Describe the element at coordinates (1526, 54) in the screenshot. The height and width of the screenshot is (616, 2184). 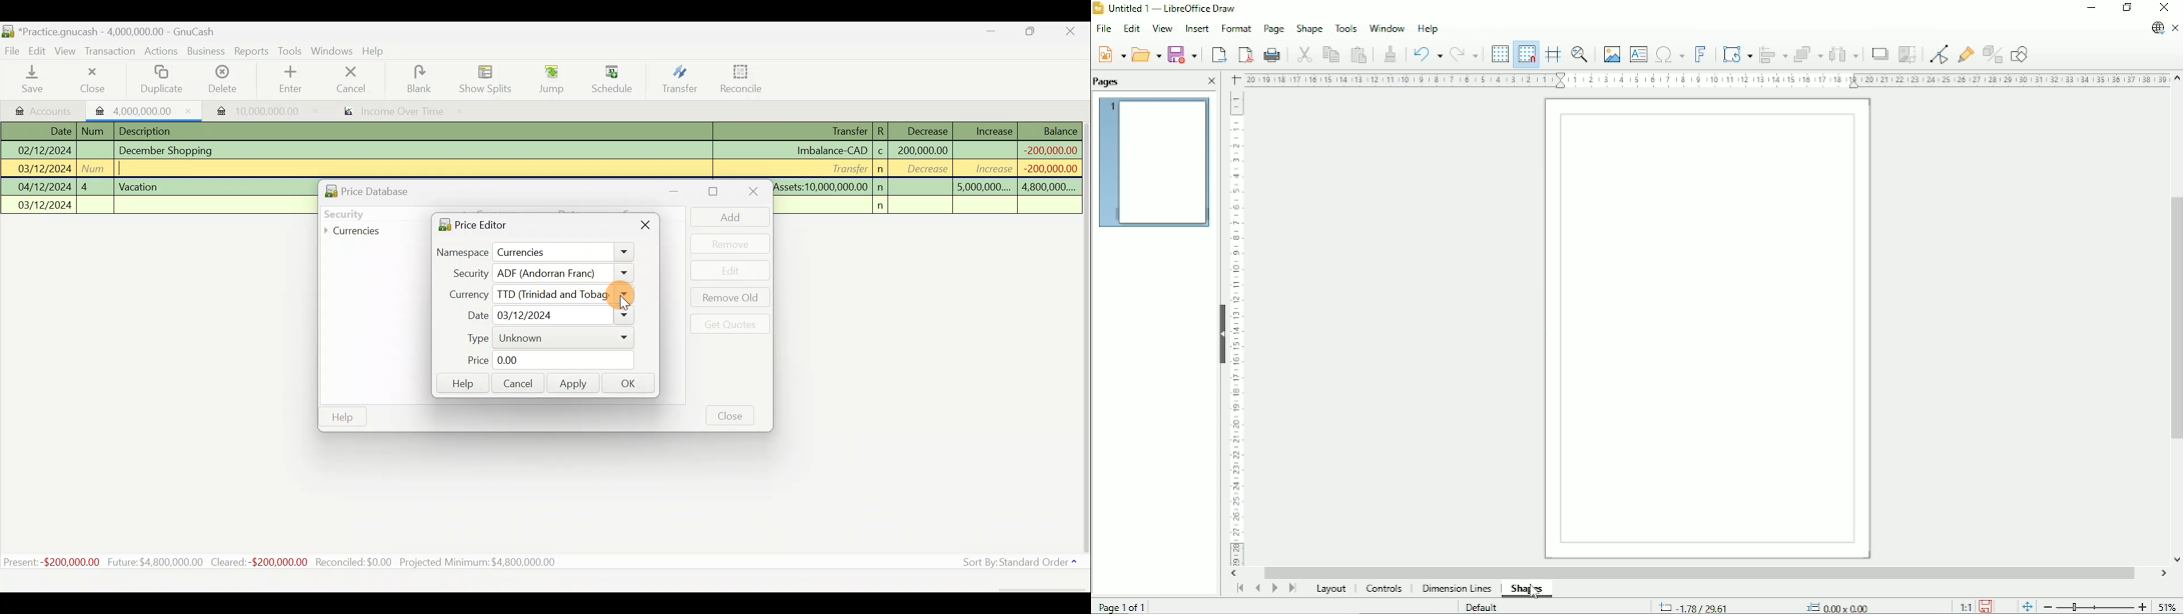
I see `Snap to grid` at that location.